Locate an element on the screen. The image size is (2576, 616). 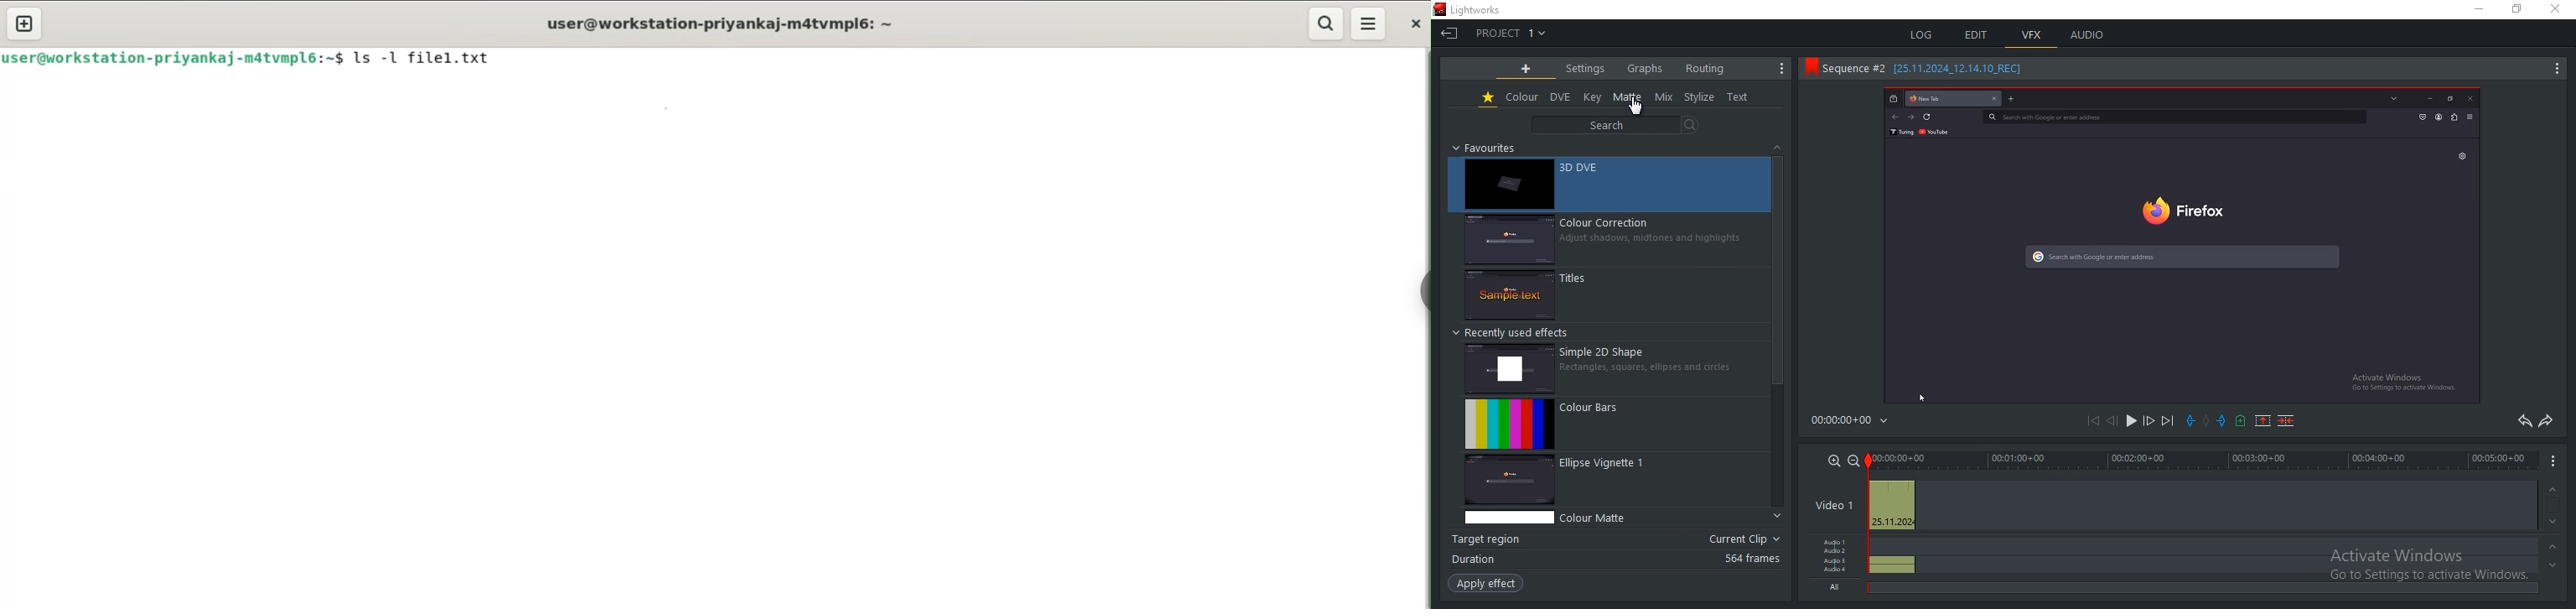
next is located at coordinates (2168, 421).